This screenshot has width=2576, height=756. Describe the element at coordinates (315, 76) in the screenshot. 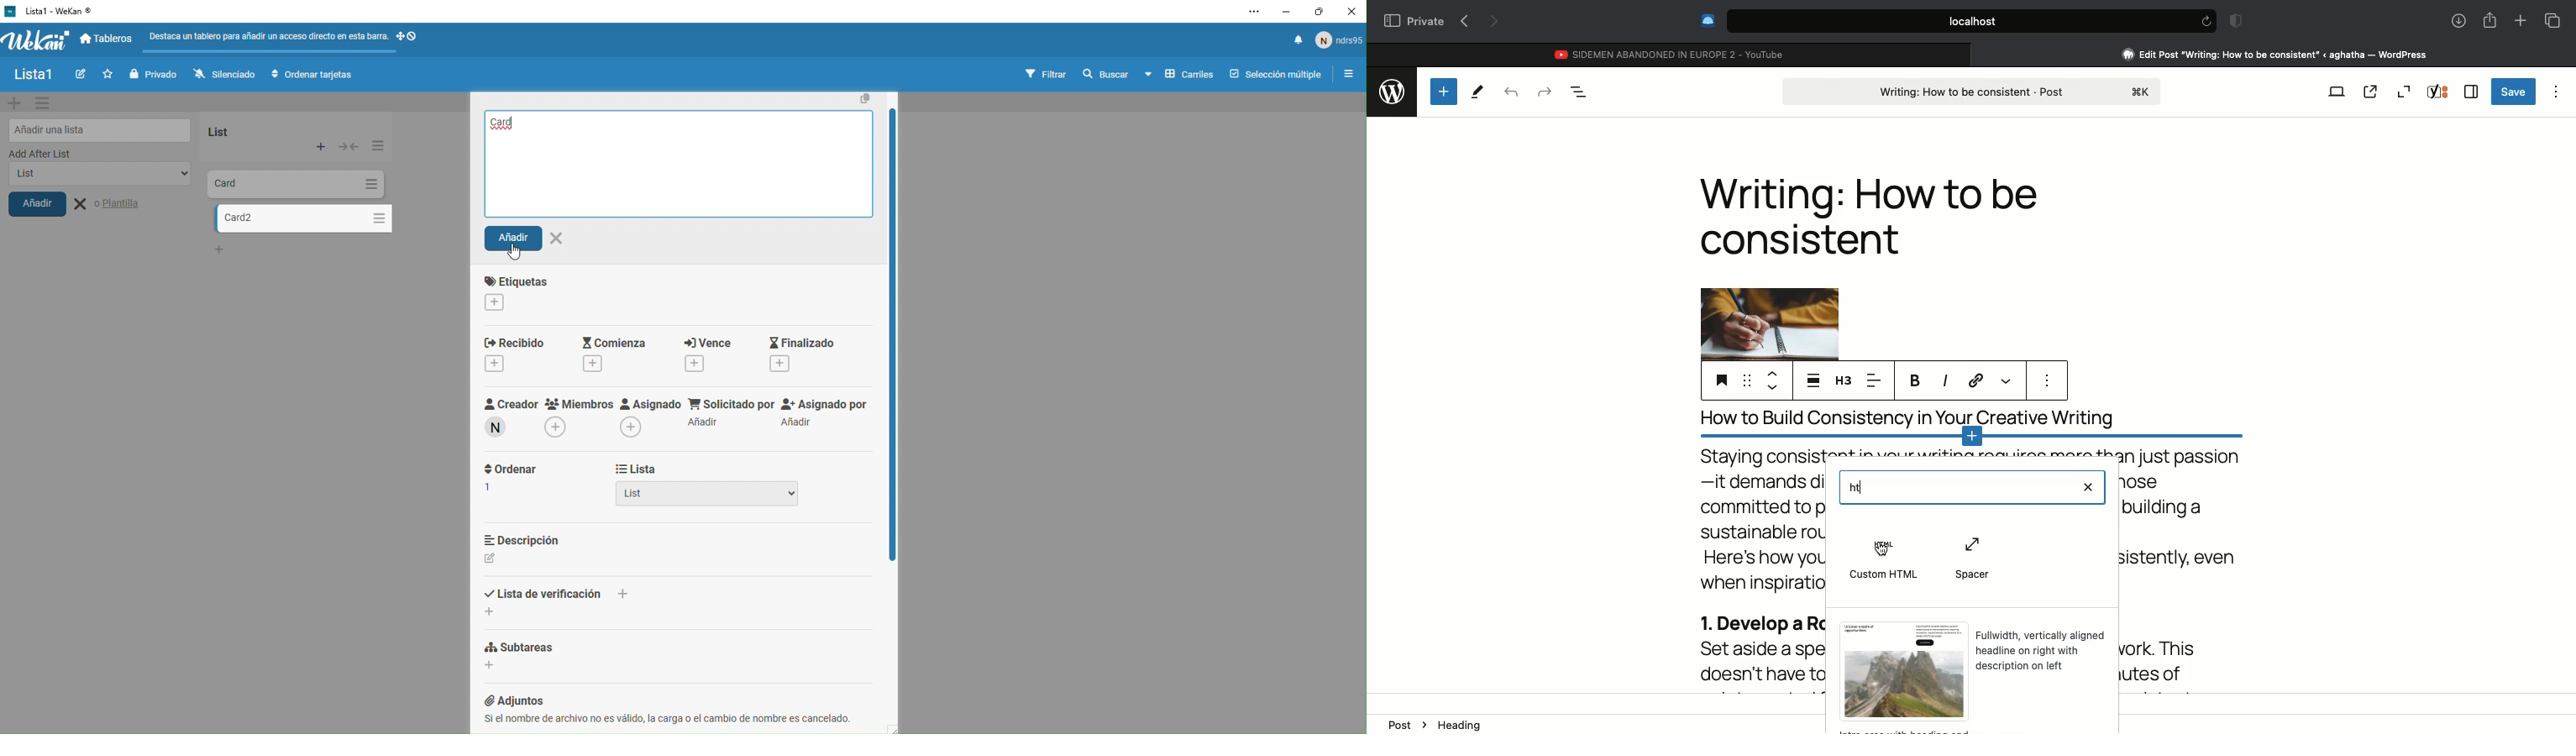

I see `ordenar tarjetas` at that location.